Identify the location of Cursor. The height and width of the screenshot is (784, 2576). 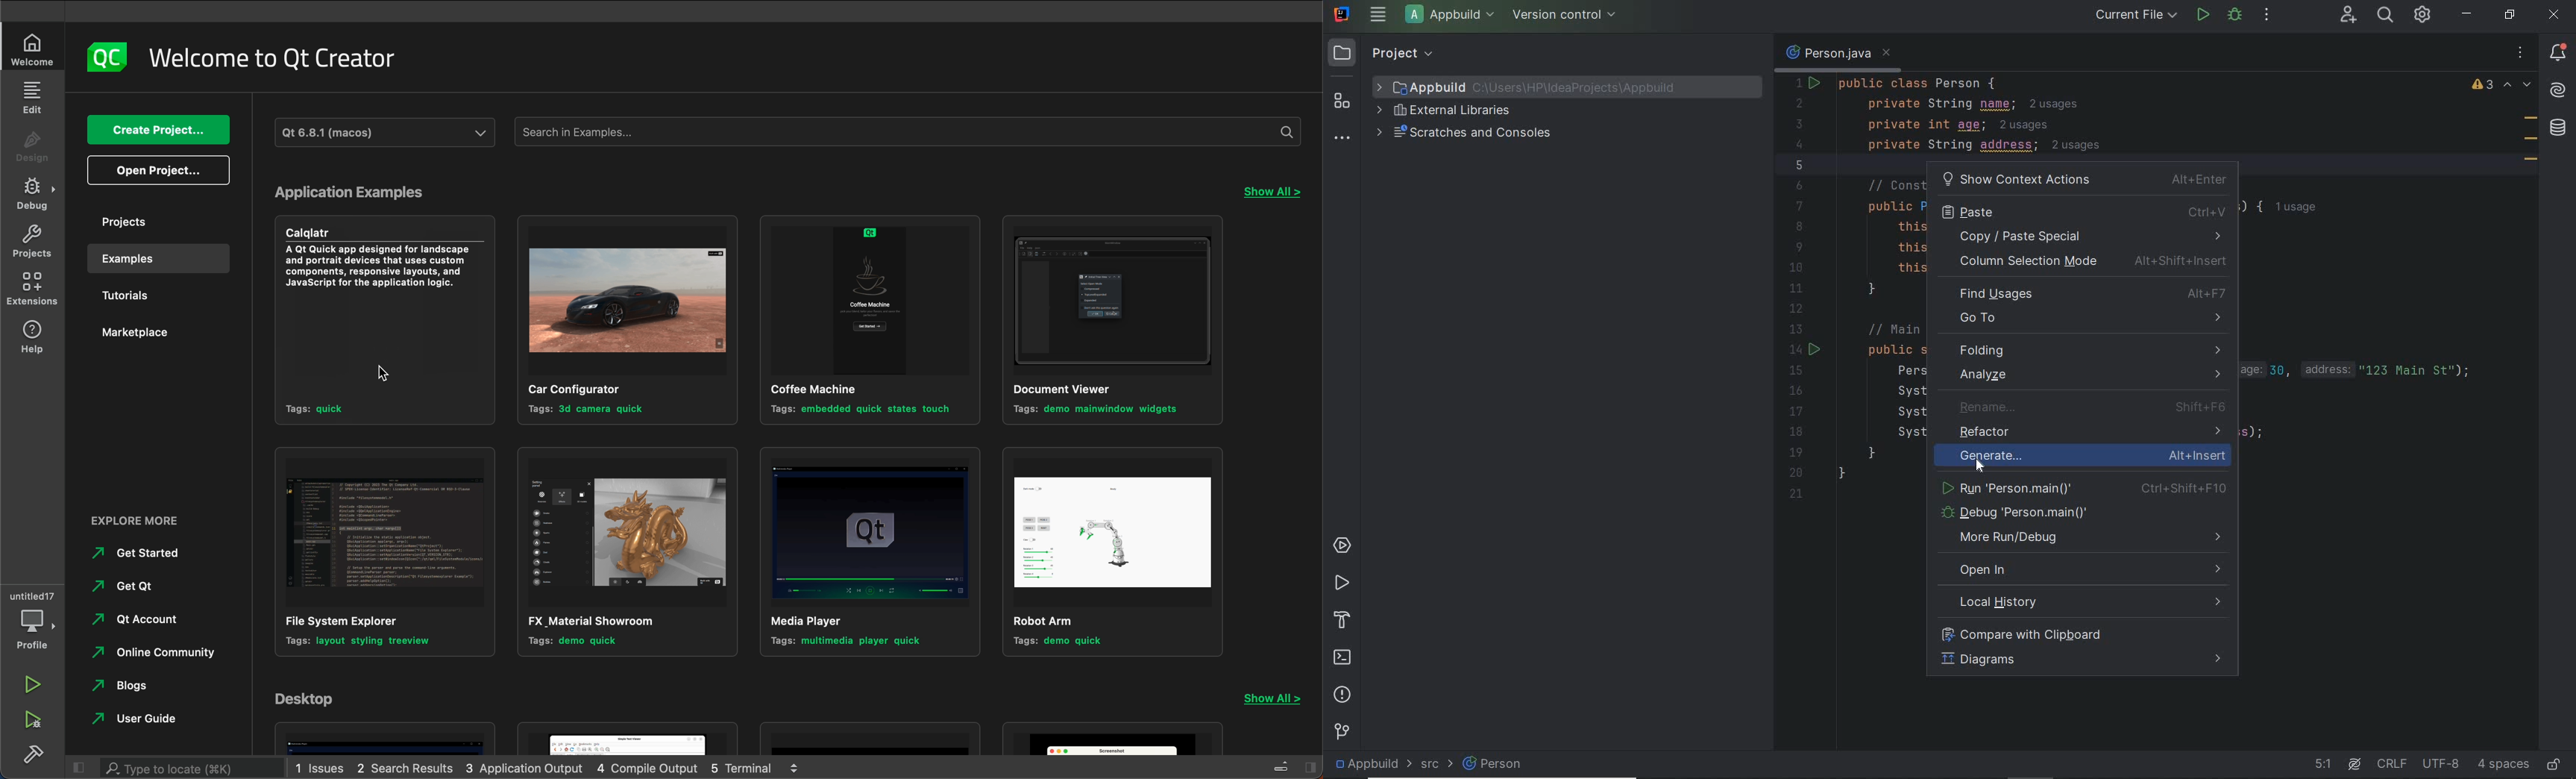
(392, 377).